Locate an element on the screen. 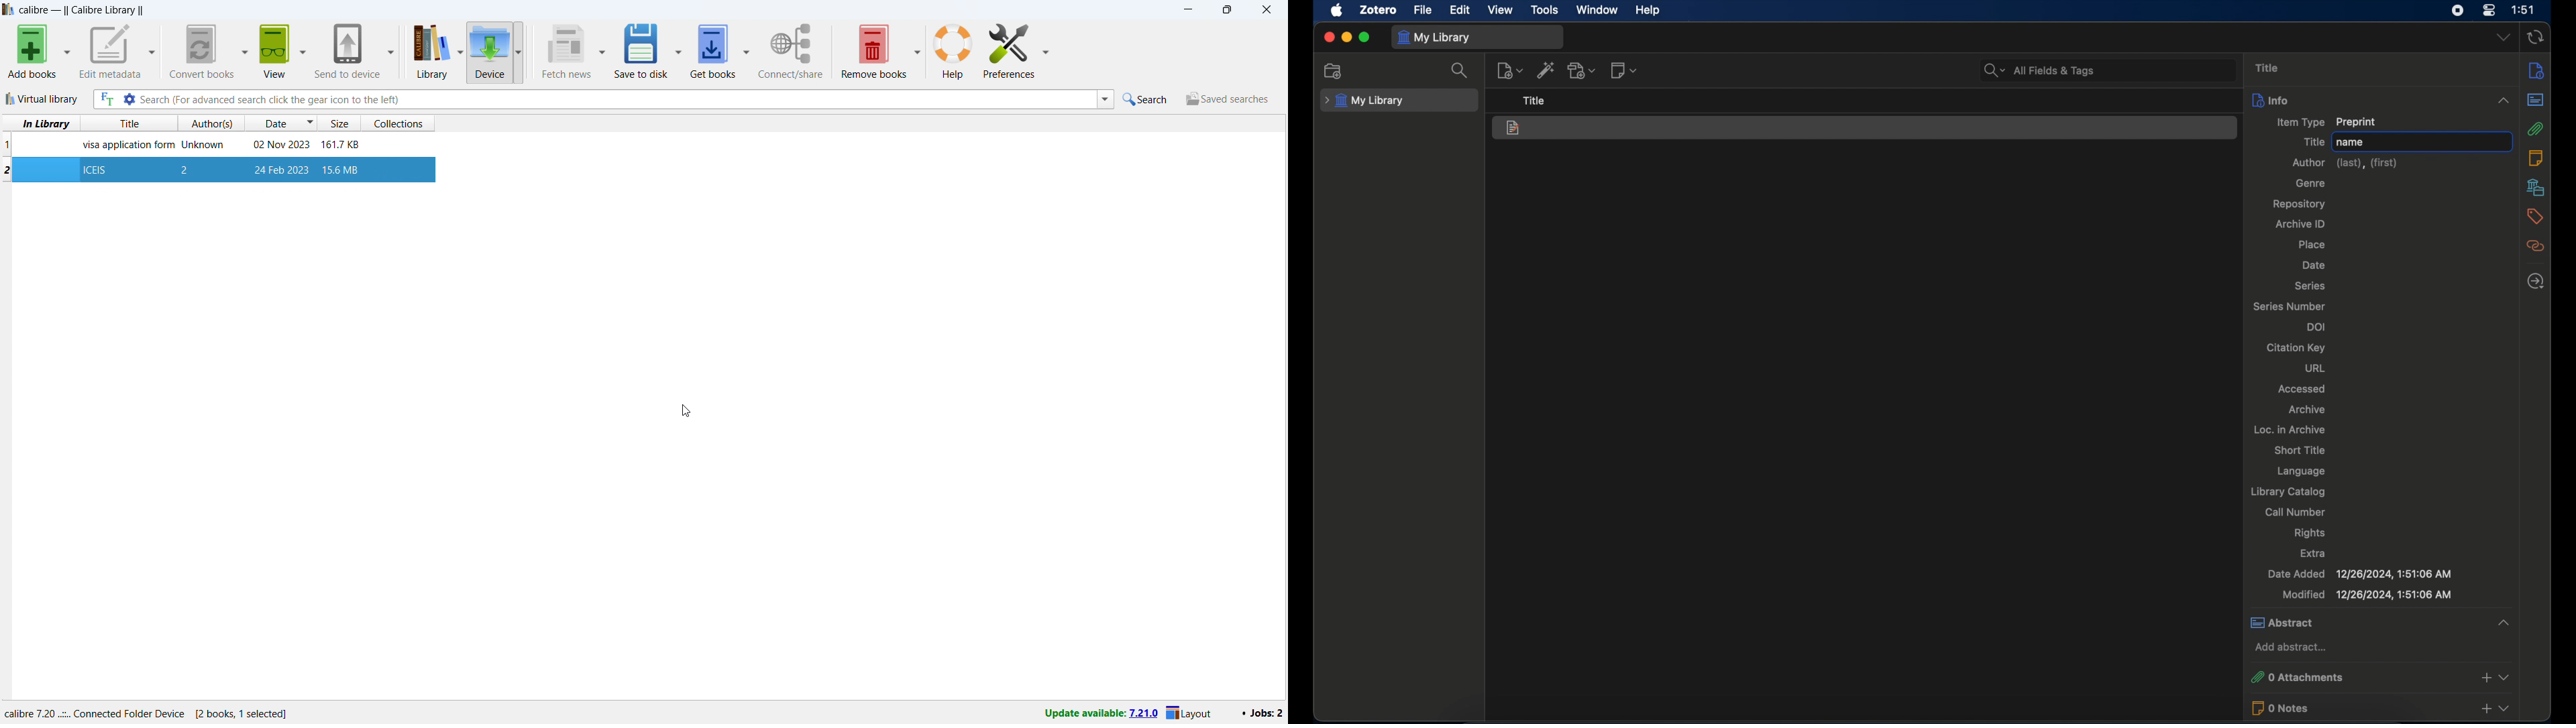 The width and height of the screenshot is (2576, 728). All Fields & Tags is located at coordinates (2108, 69).